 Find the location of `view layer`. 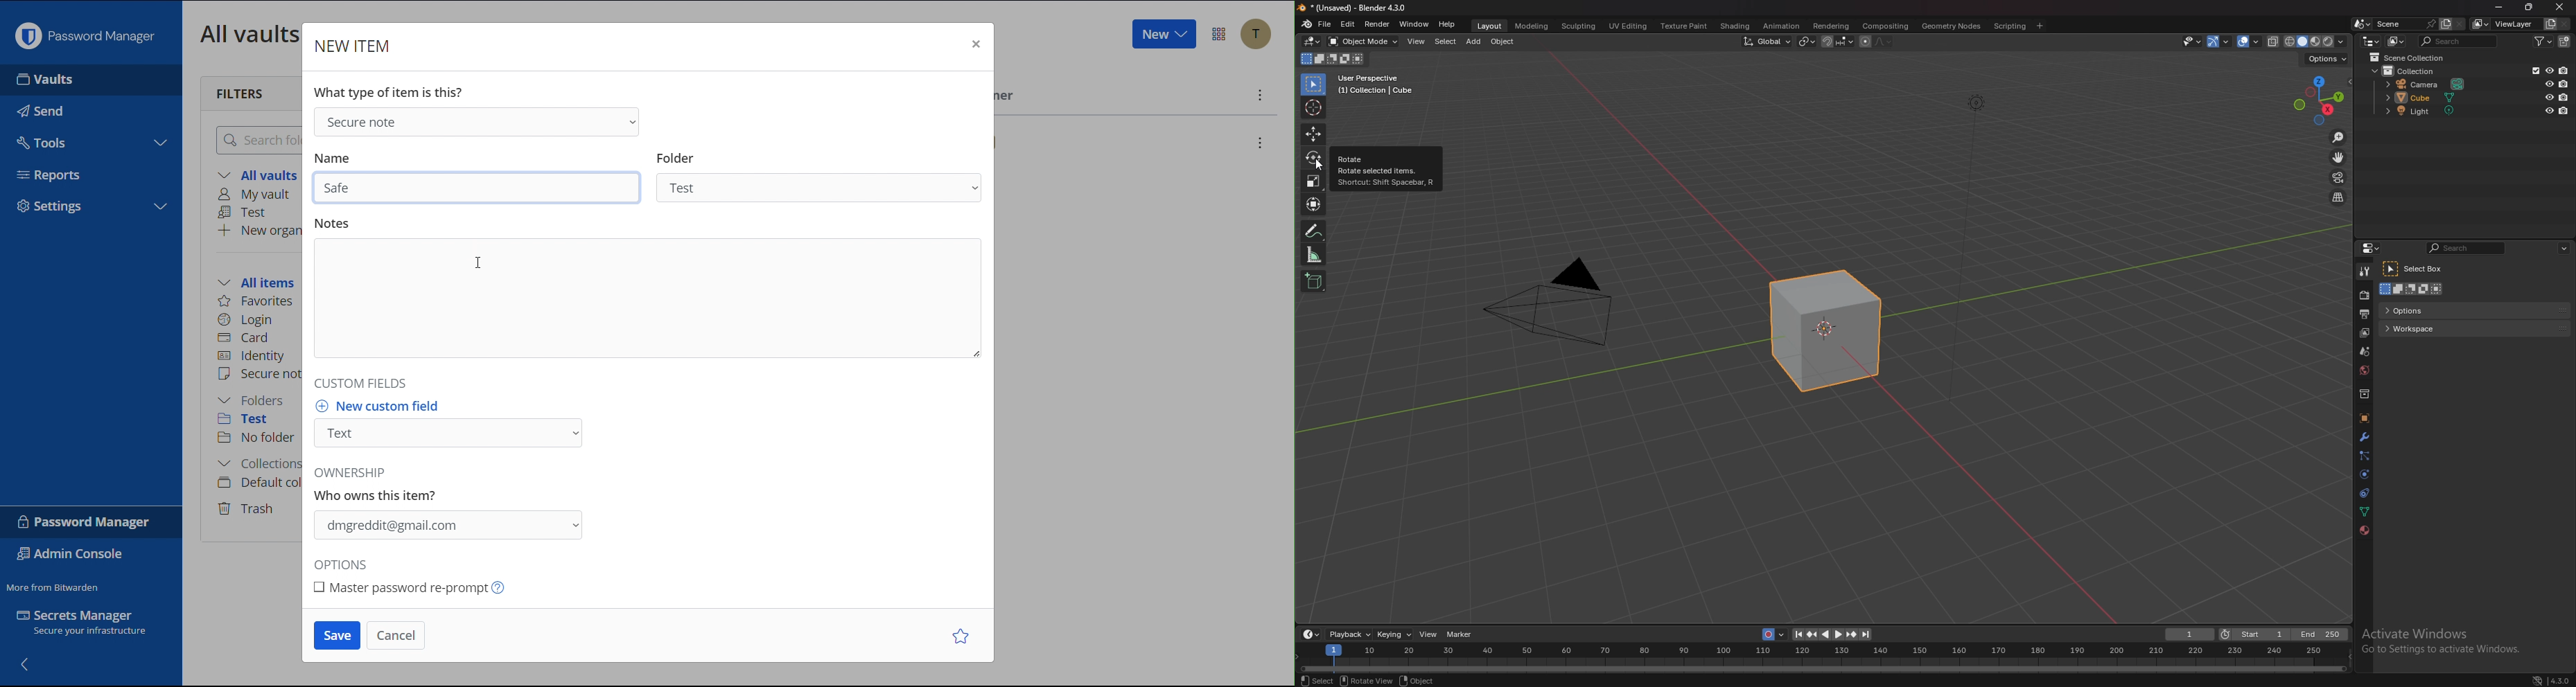

view layer is located at coordinates (2365, 333).